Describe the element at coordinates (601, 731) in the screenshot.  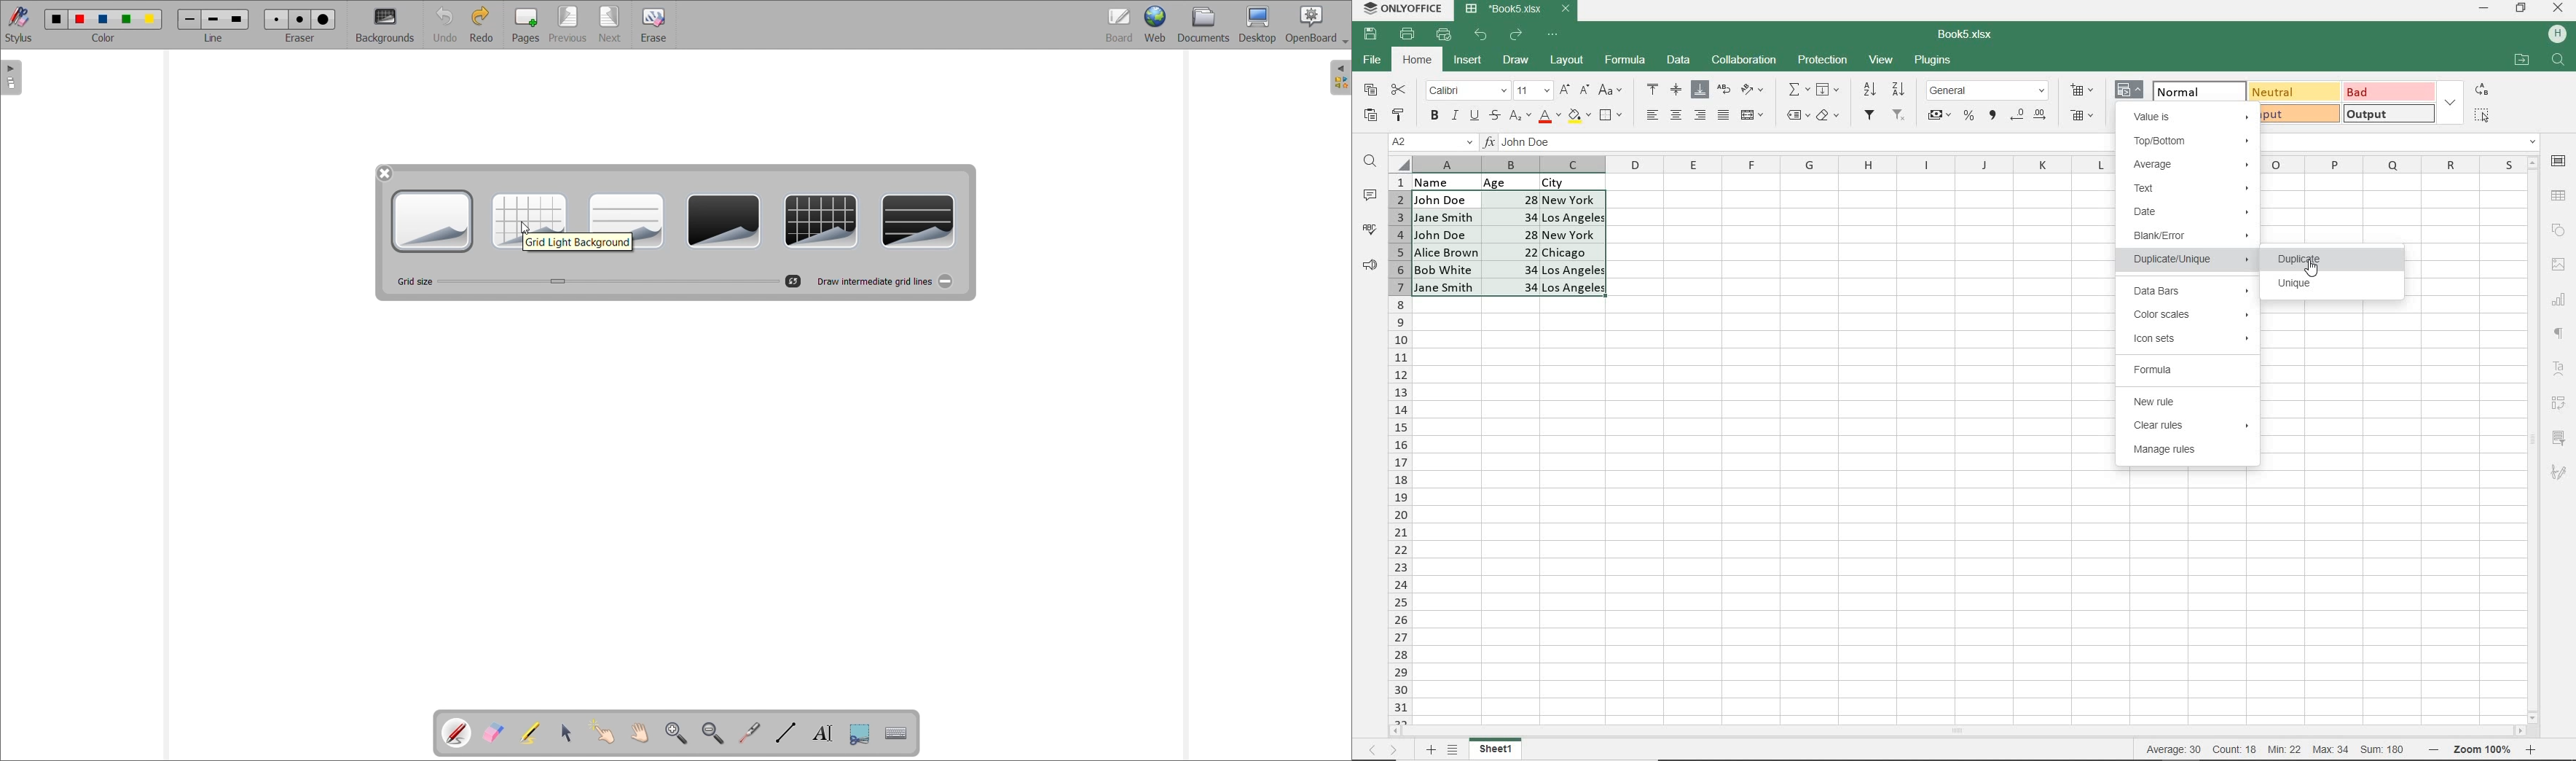
I see `Interact with items` at that location.